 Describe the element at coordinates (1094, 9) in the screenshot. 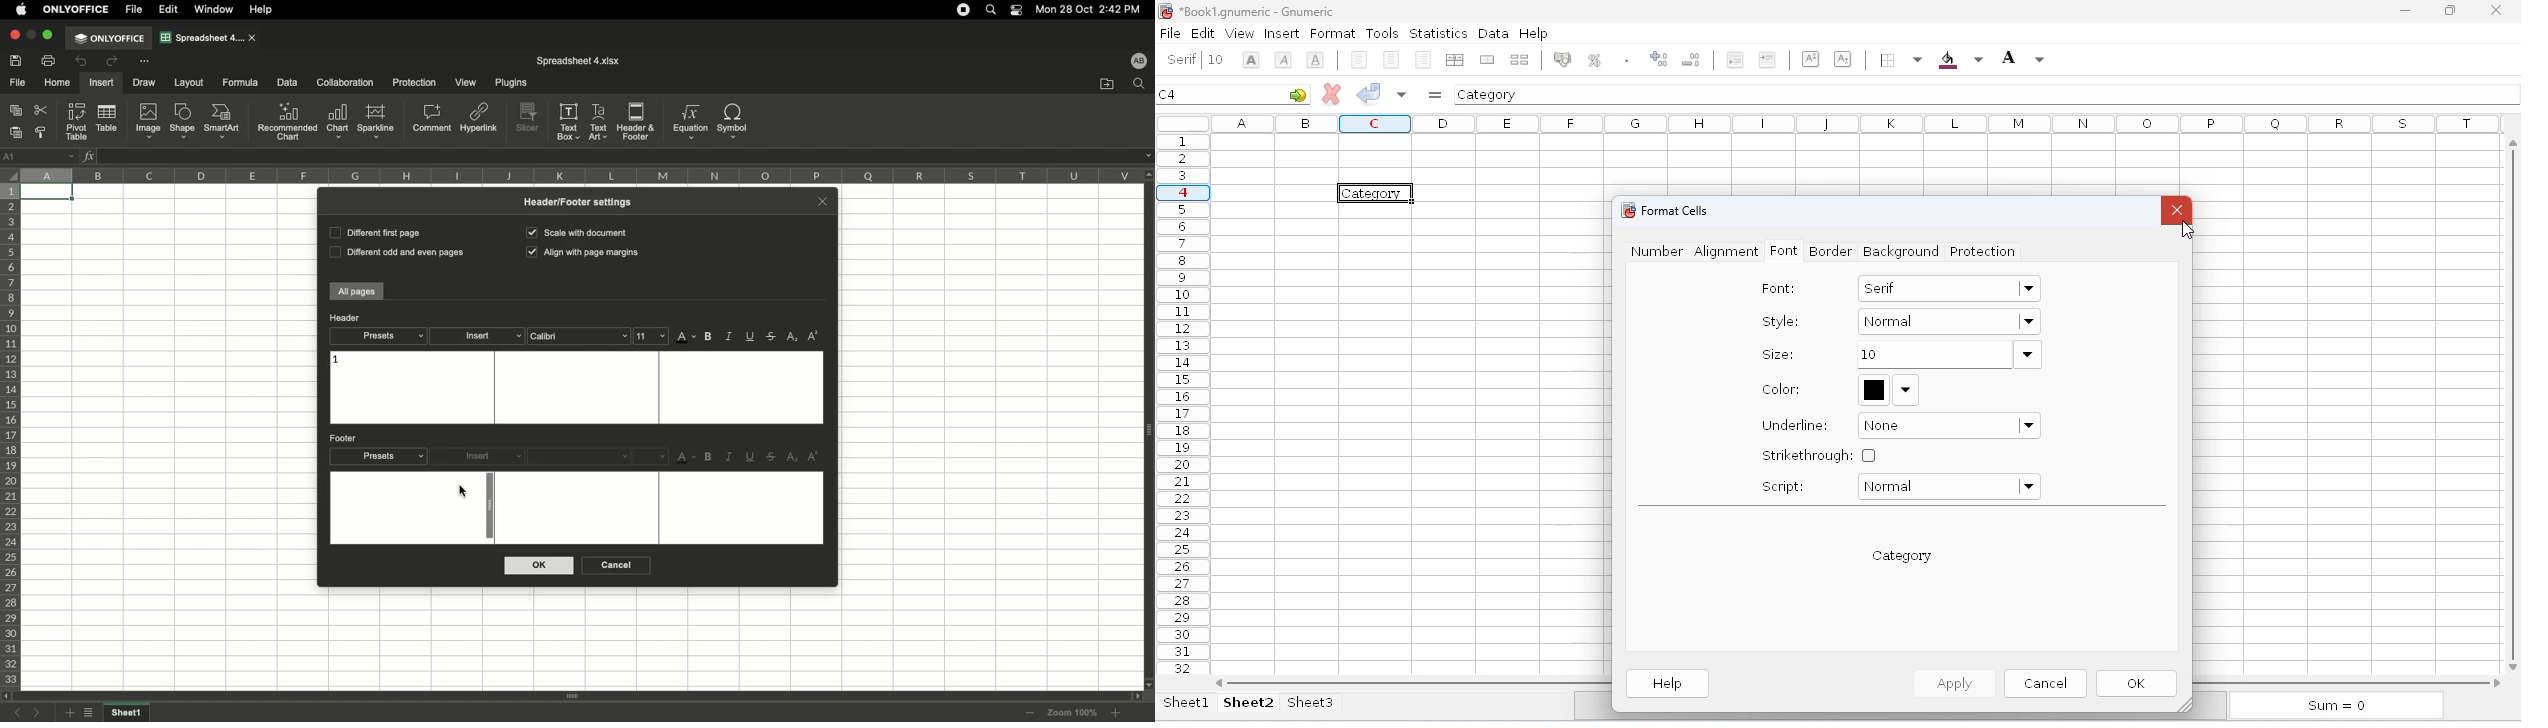

I see `Date/time` at that location.